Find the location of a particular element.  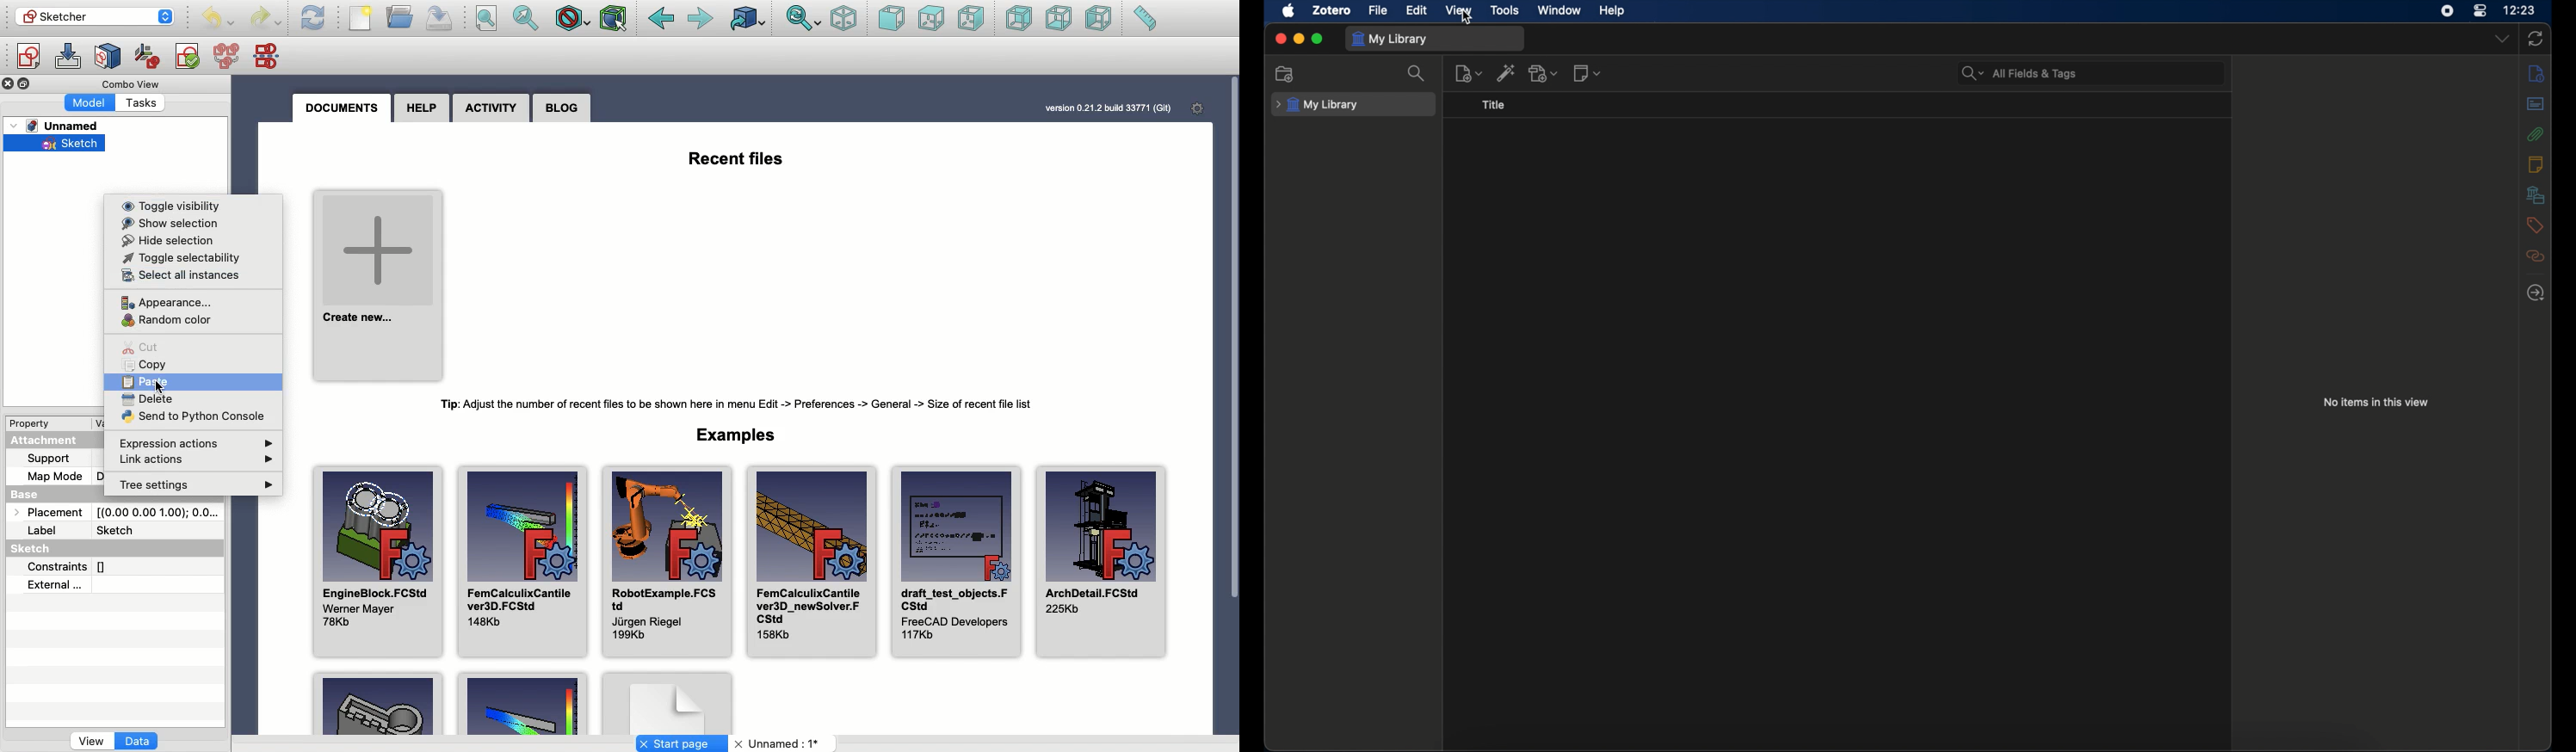

new notes is located at coordinates (1588, 74).